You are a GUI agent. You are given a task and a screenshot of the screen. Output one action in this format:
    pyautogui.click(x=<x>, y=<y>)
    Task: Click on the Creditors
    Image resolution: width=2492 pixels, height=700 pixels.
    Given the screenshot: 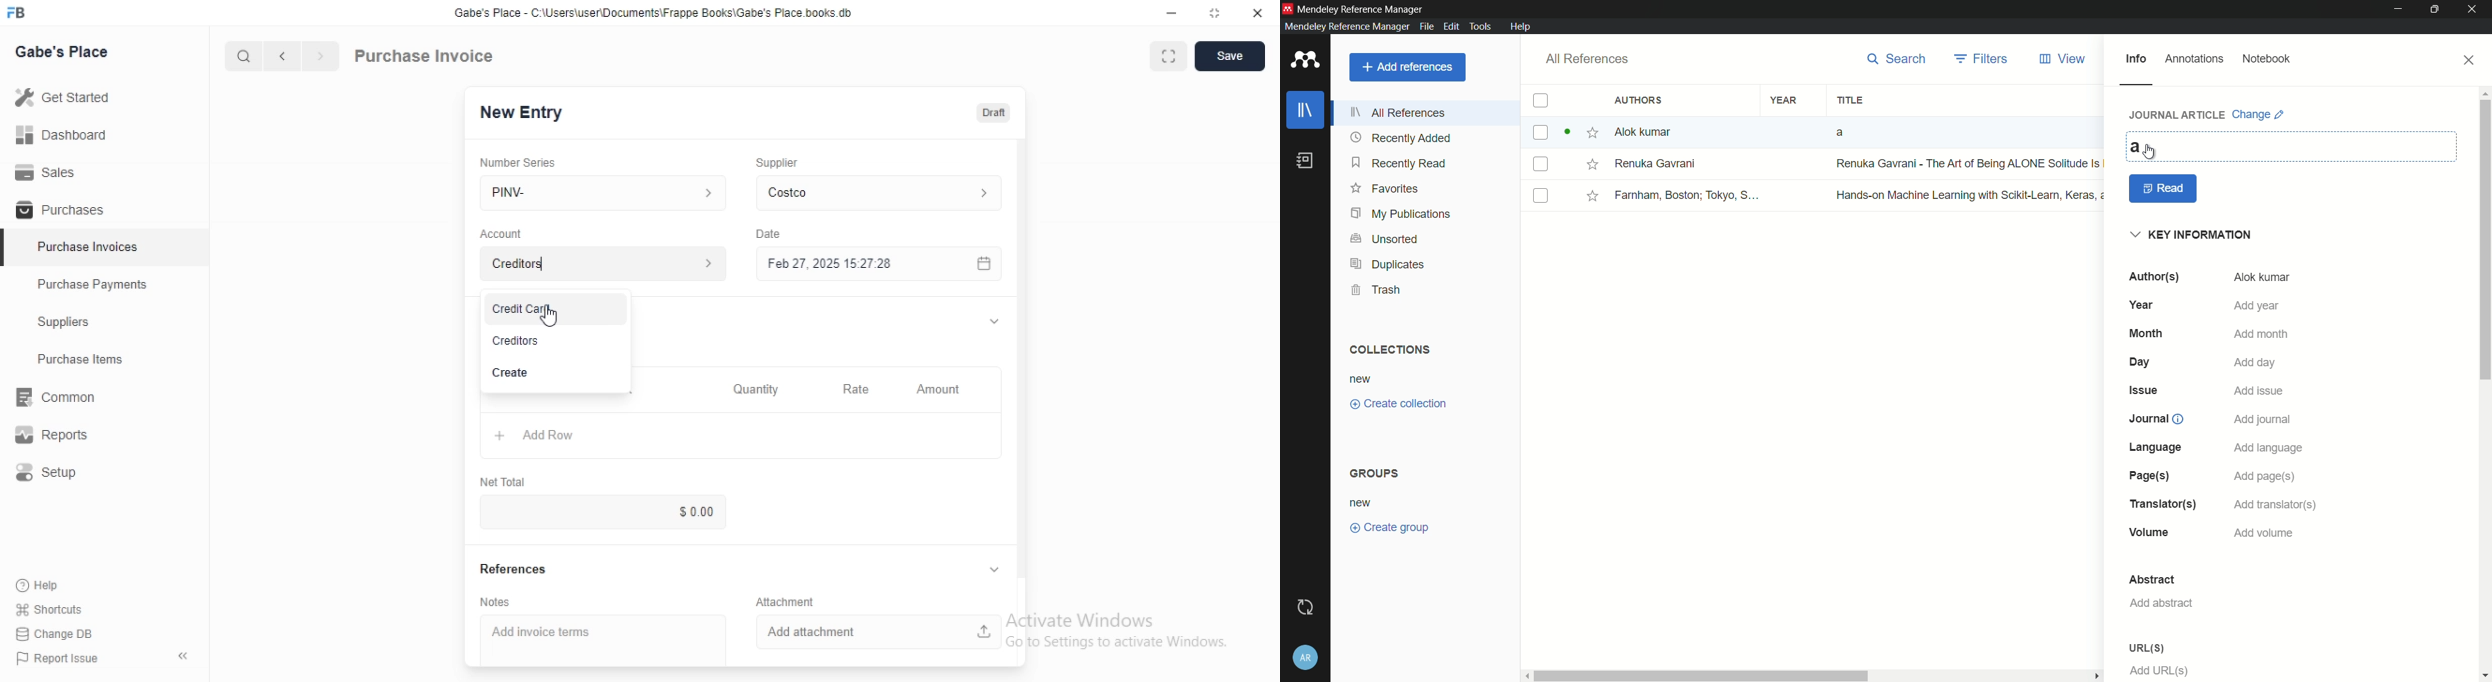 What is the action you would take?
    pyautogui.click(x=555, y=341)
    